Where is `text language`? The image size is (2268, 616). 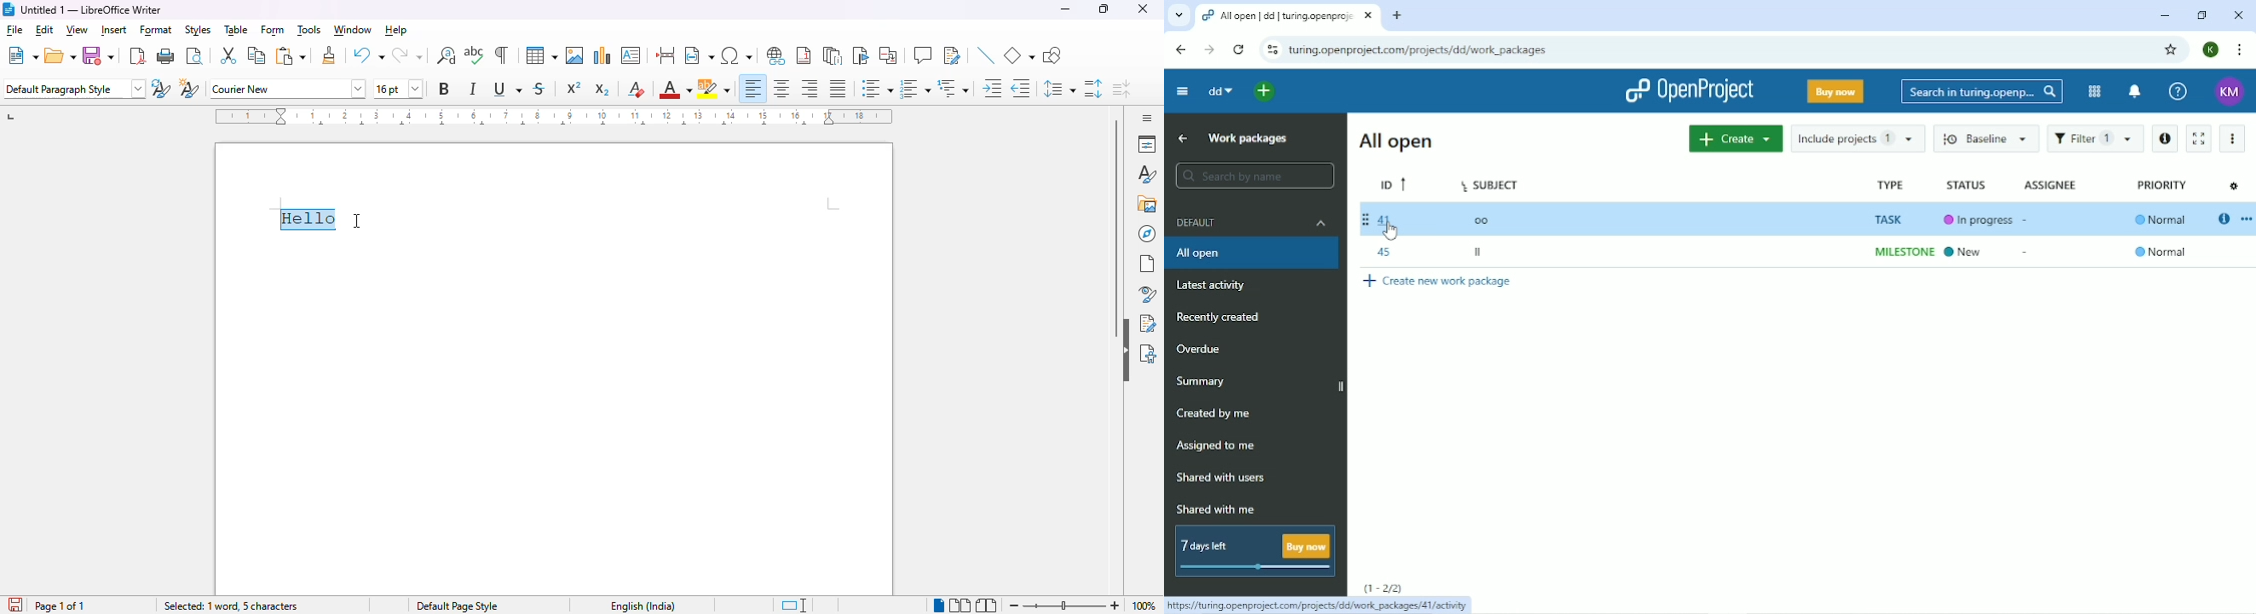
text language is located at coordinates (640, 605).